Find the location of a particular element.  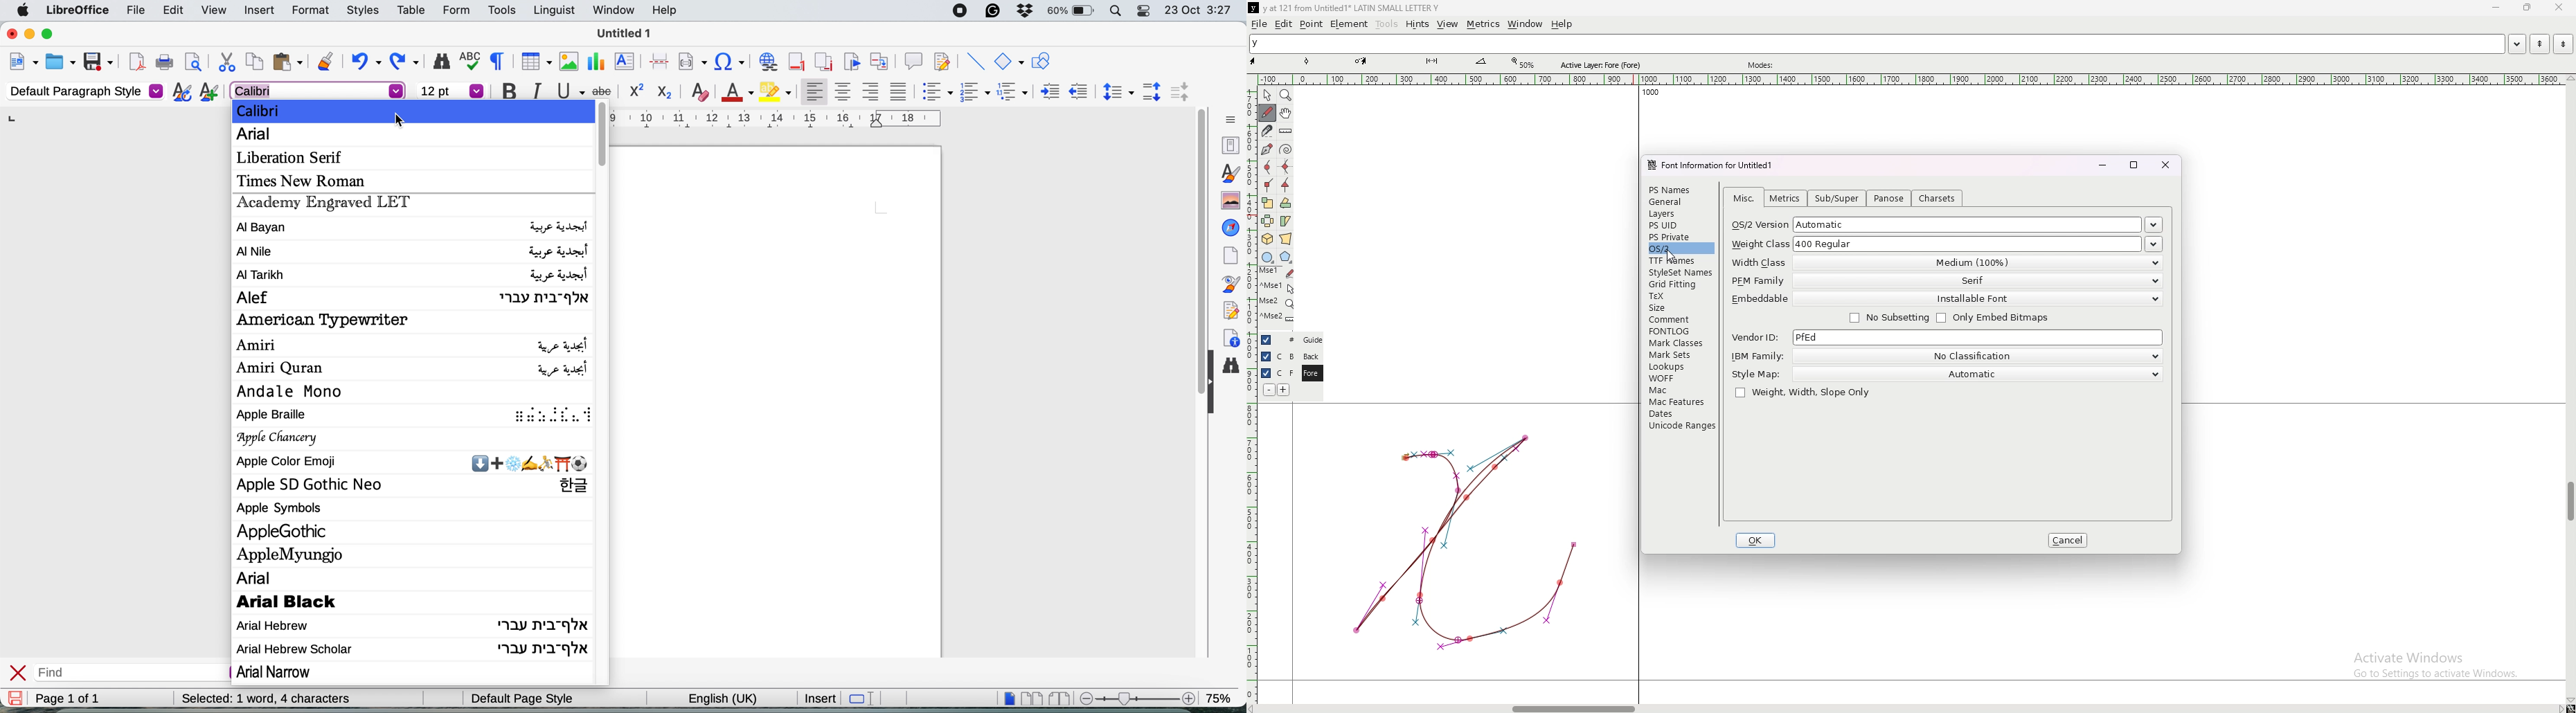

metrics is located at coordinates (1784, 198).